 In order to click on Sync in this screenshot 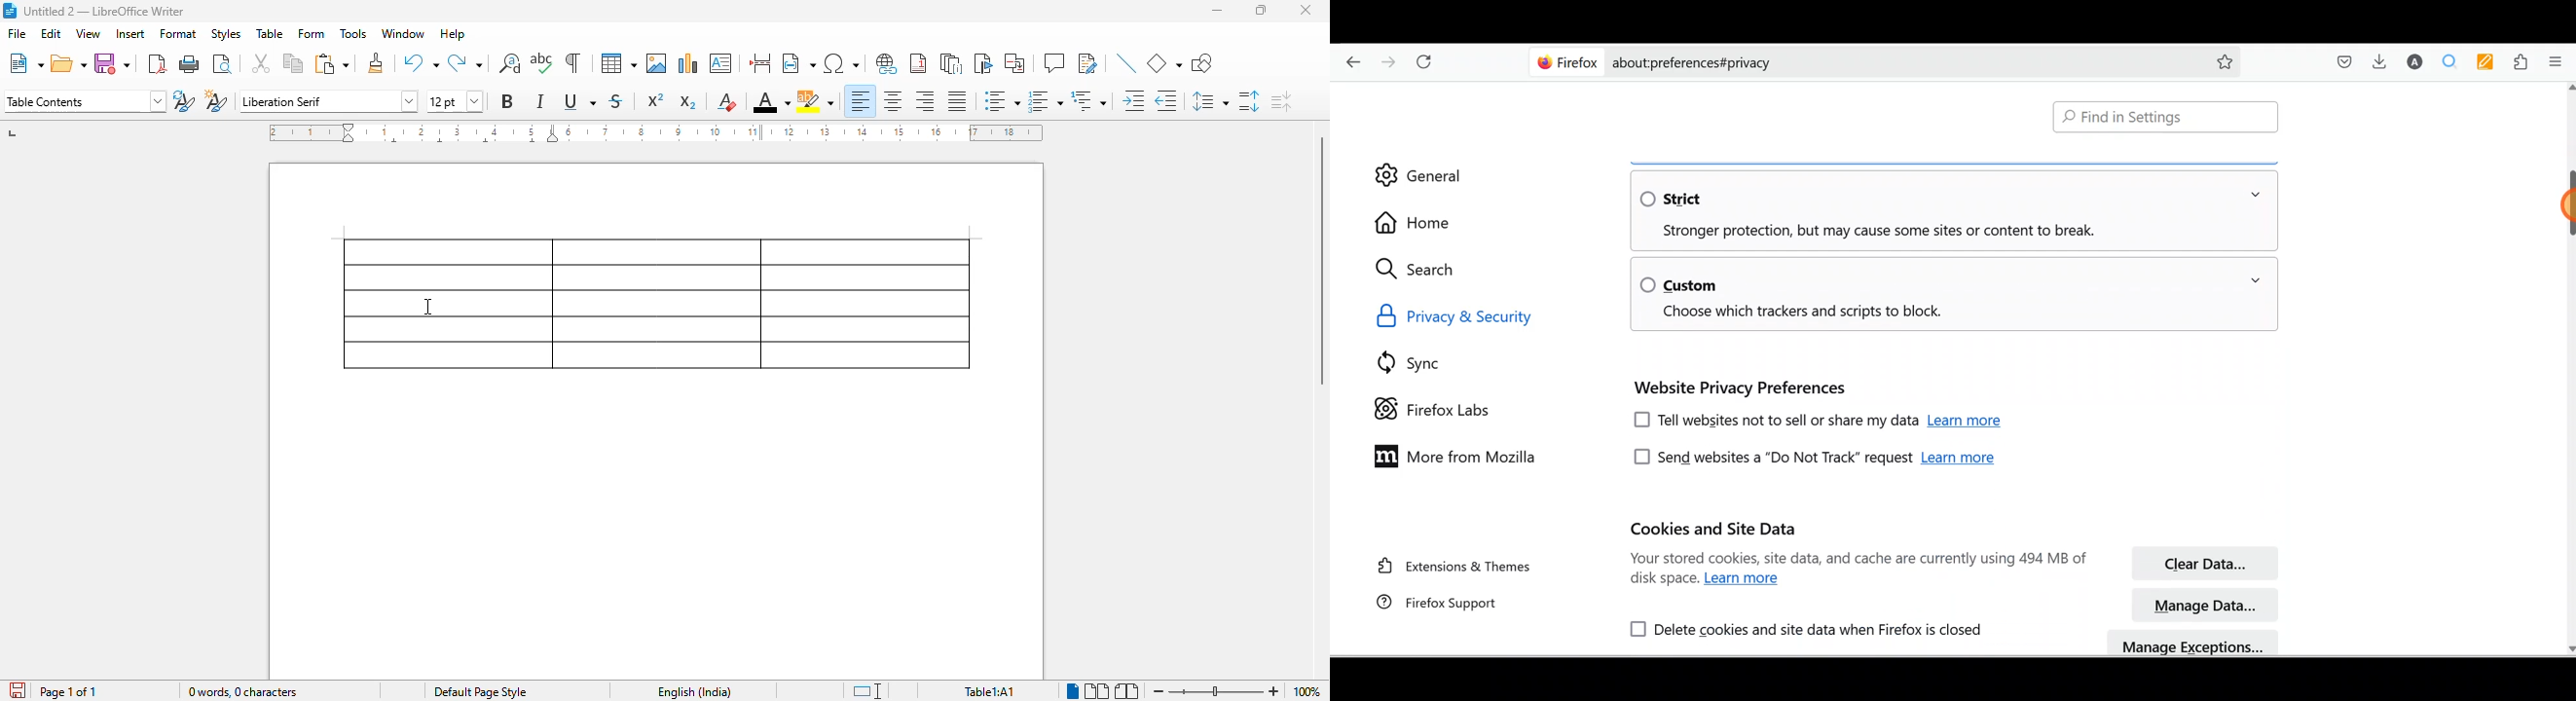, I will do `click(1430, 359)`.